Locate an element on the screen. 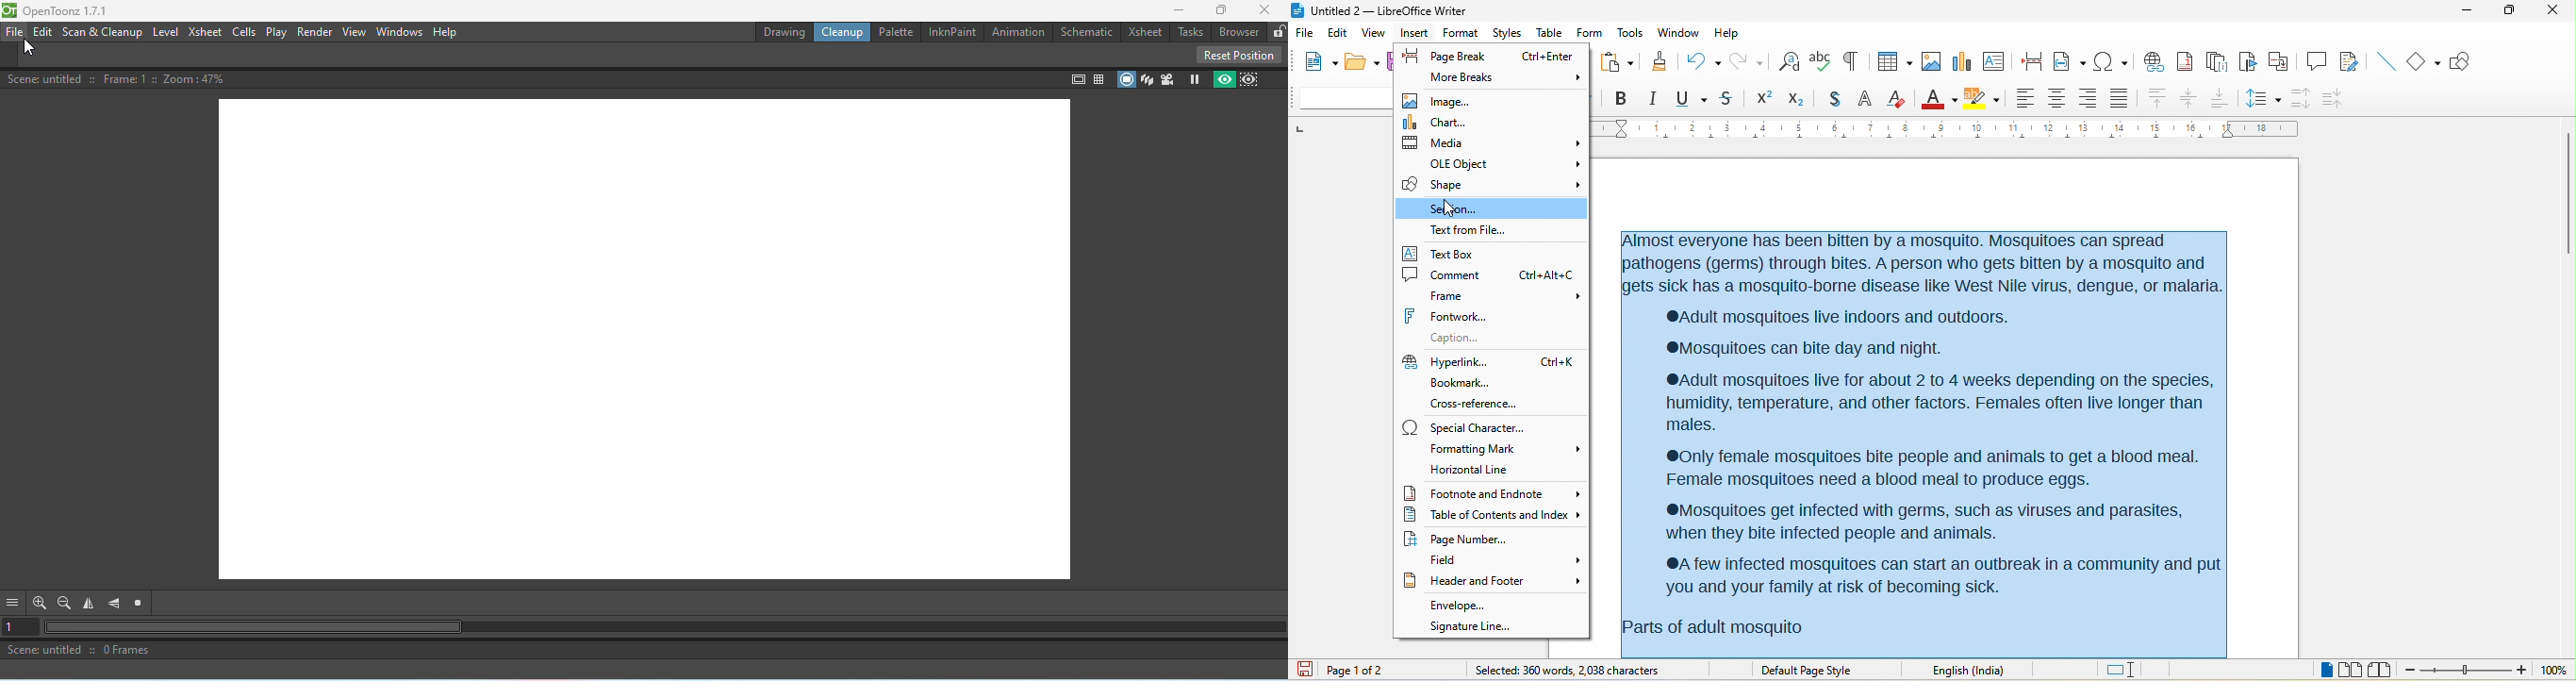  background color is located at coordinates (1985, 95).